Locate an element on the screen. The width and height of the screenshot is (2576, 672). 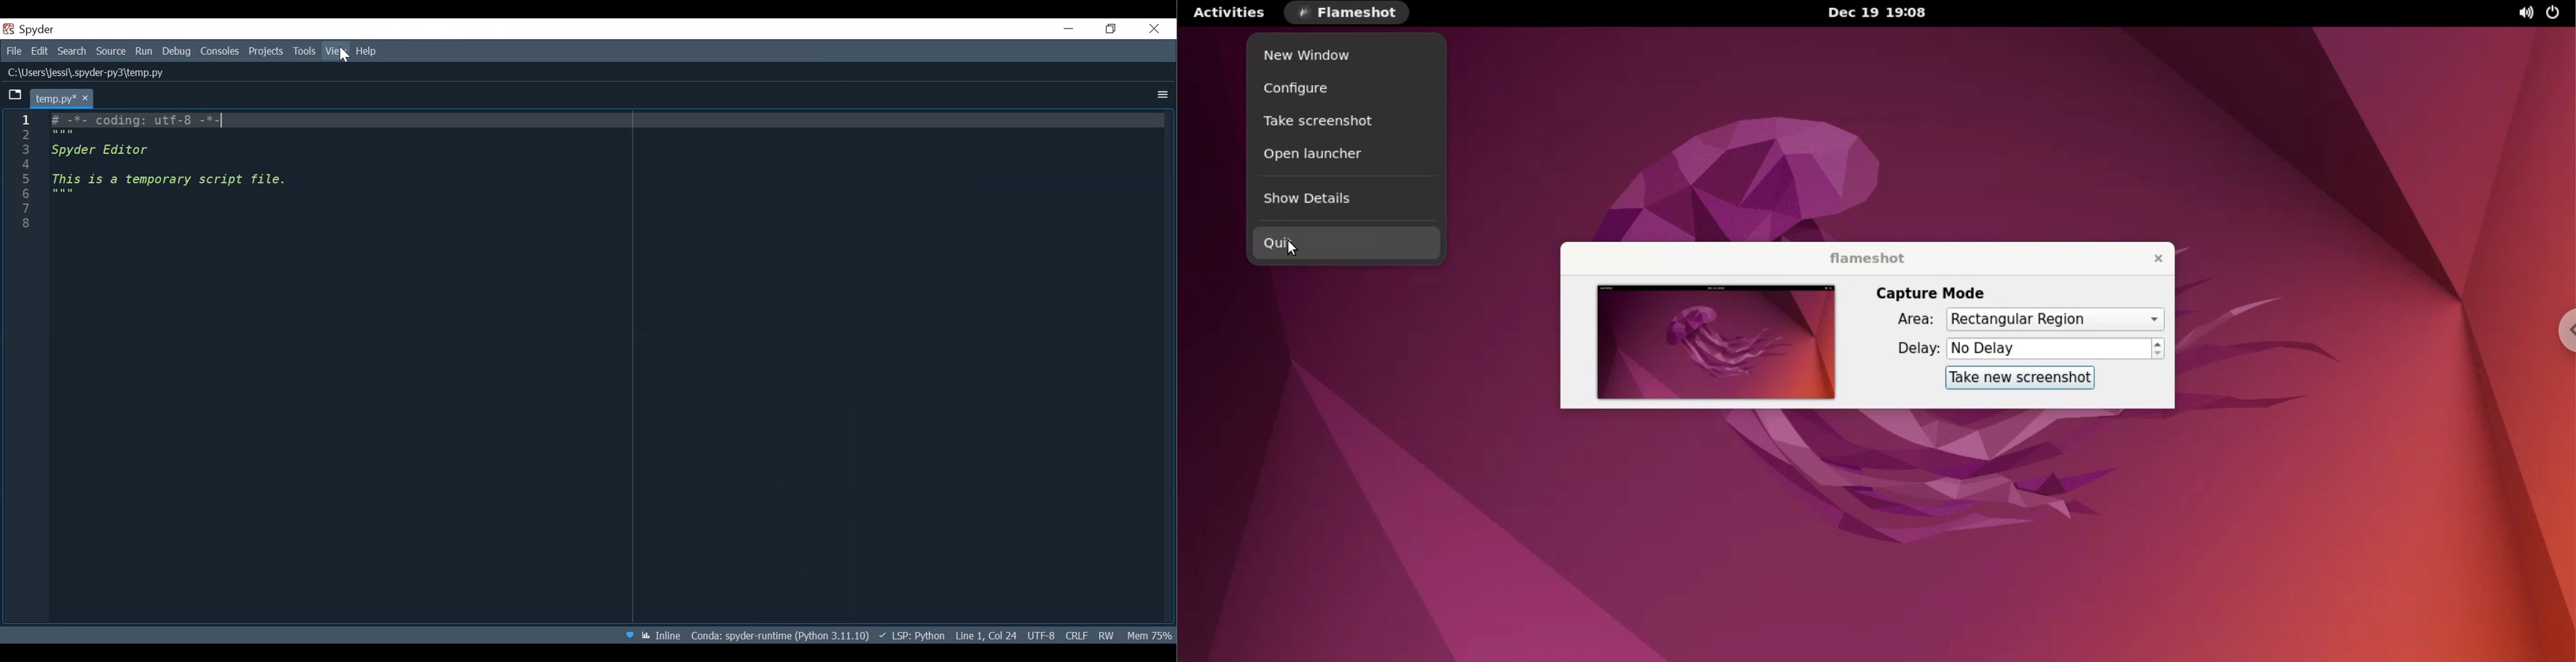
minimize is located at coordinates (1068, 28).